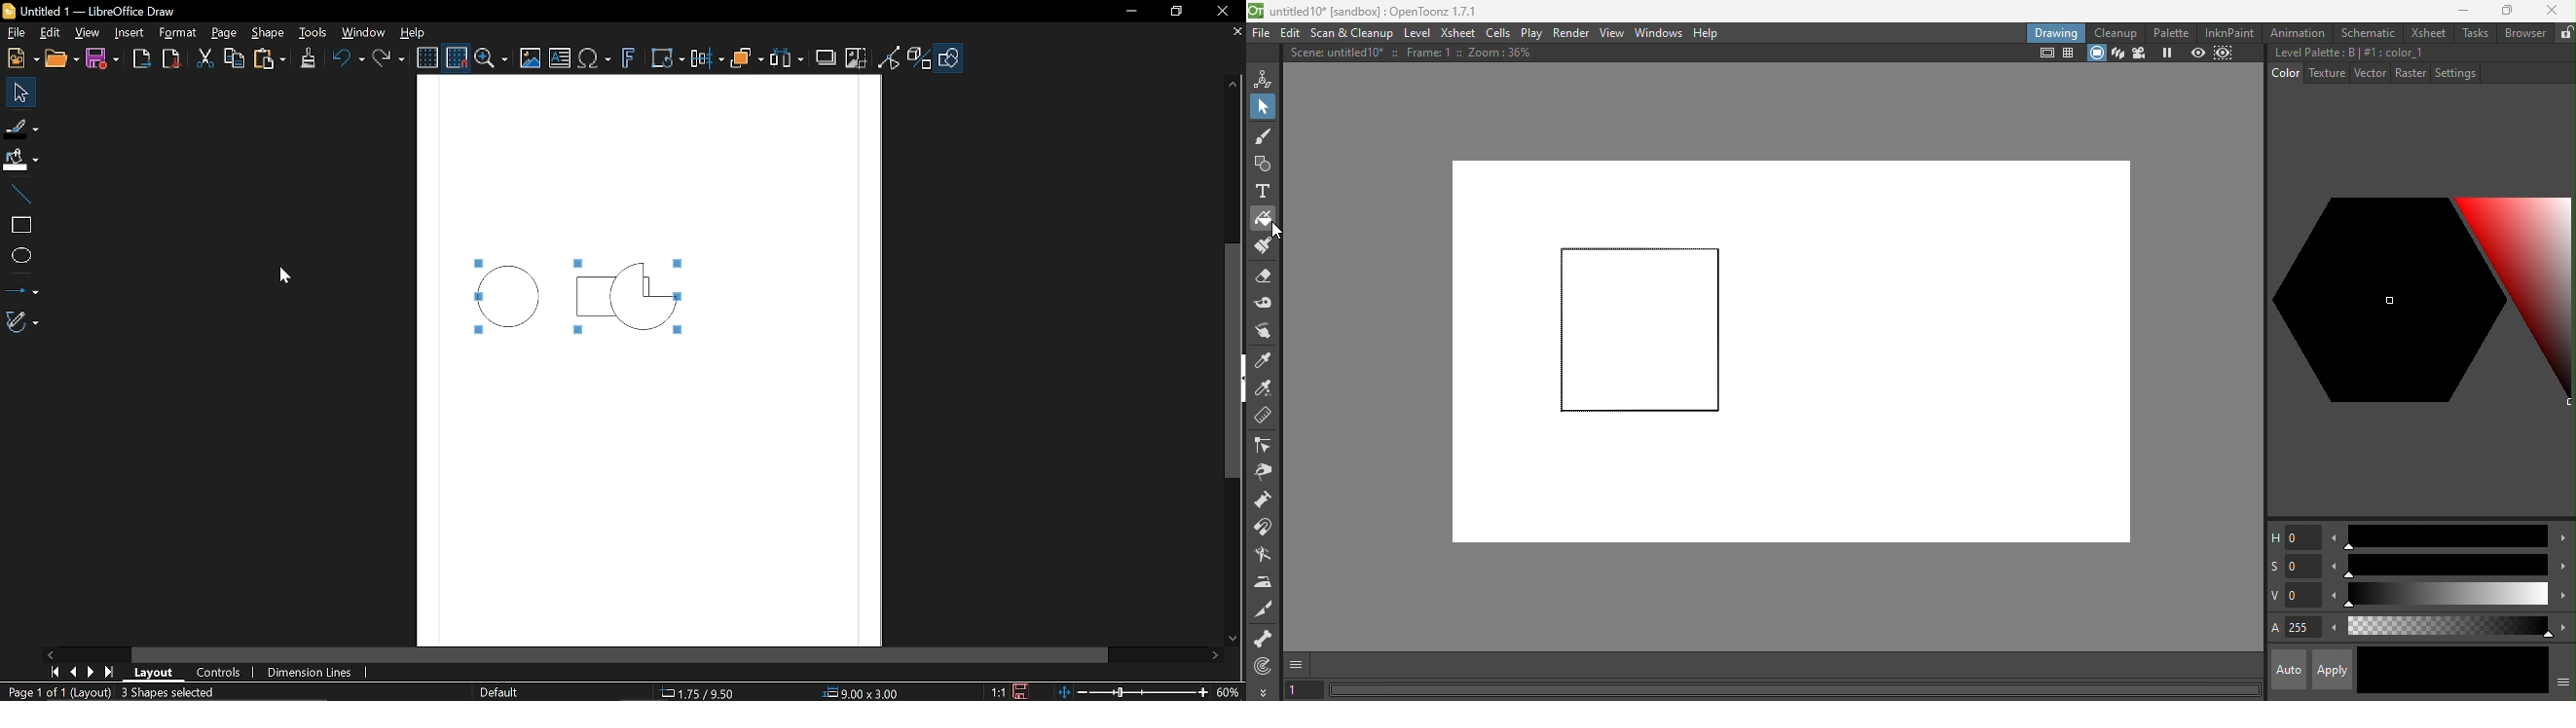 The width and height of the screenshot is (2576, 728). What do you see at coordinates (21, 322) in the screenshot?
I see `Curves and polygons` at bounding box center [21, 322].